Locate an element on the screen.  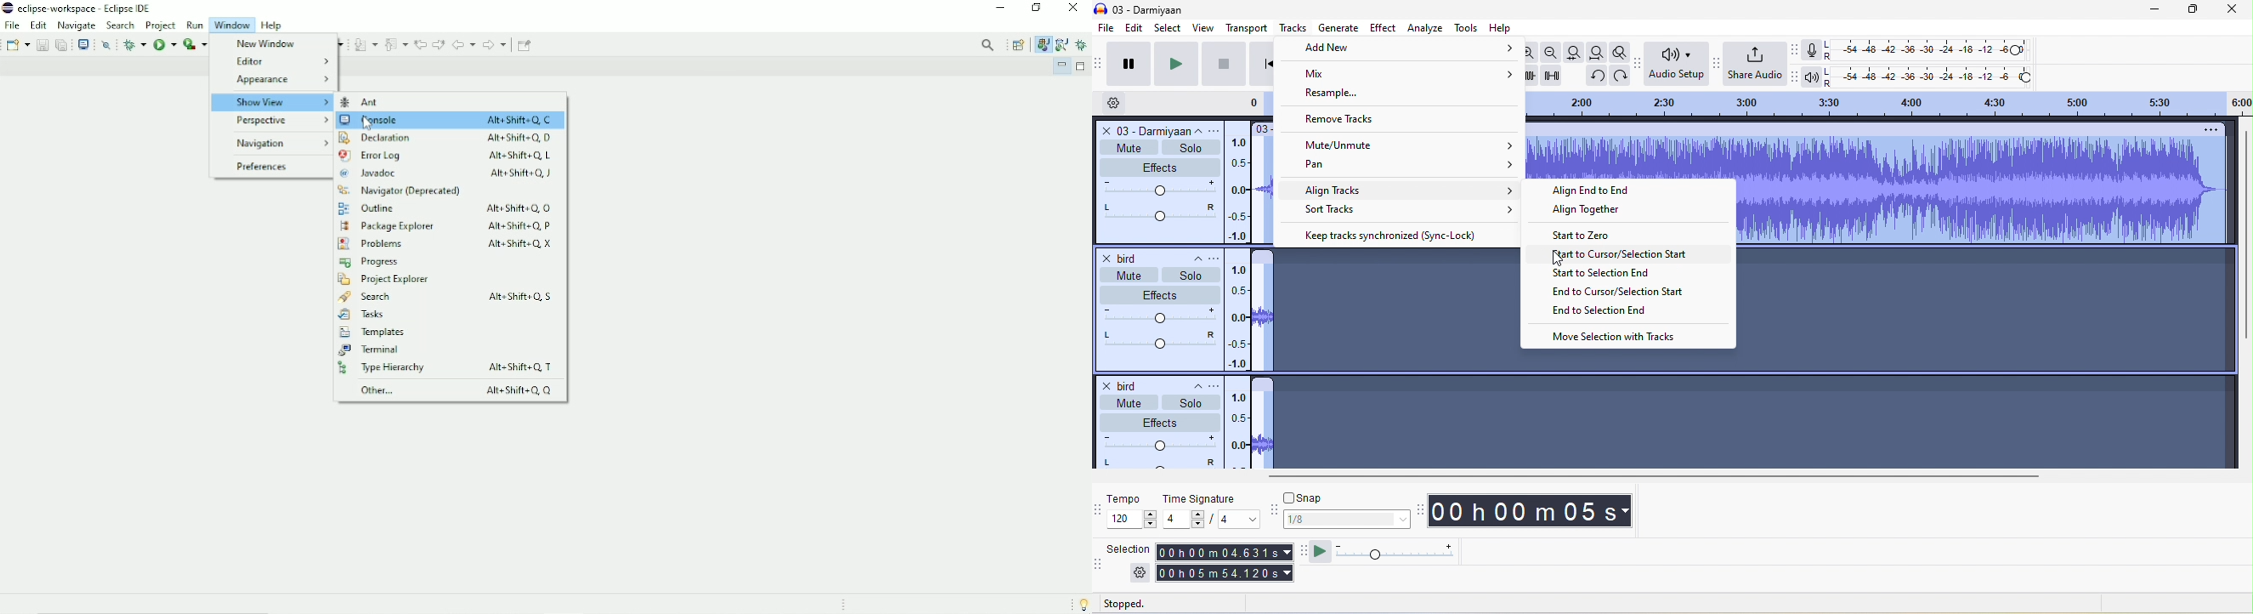
keep tracks synchonized  is located at coordinates (1396, 236).